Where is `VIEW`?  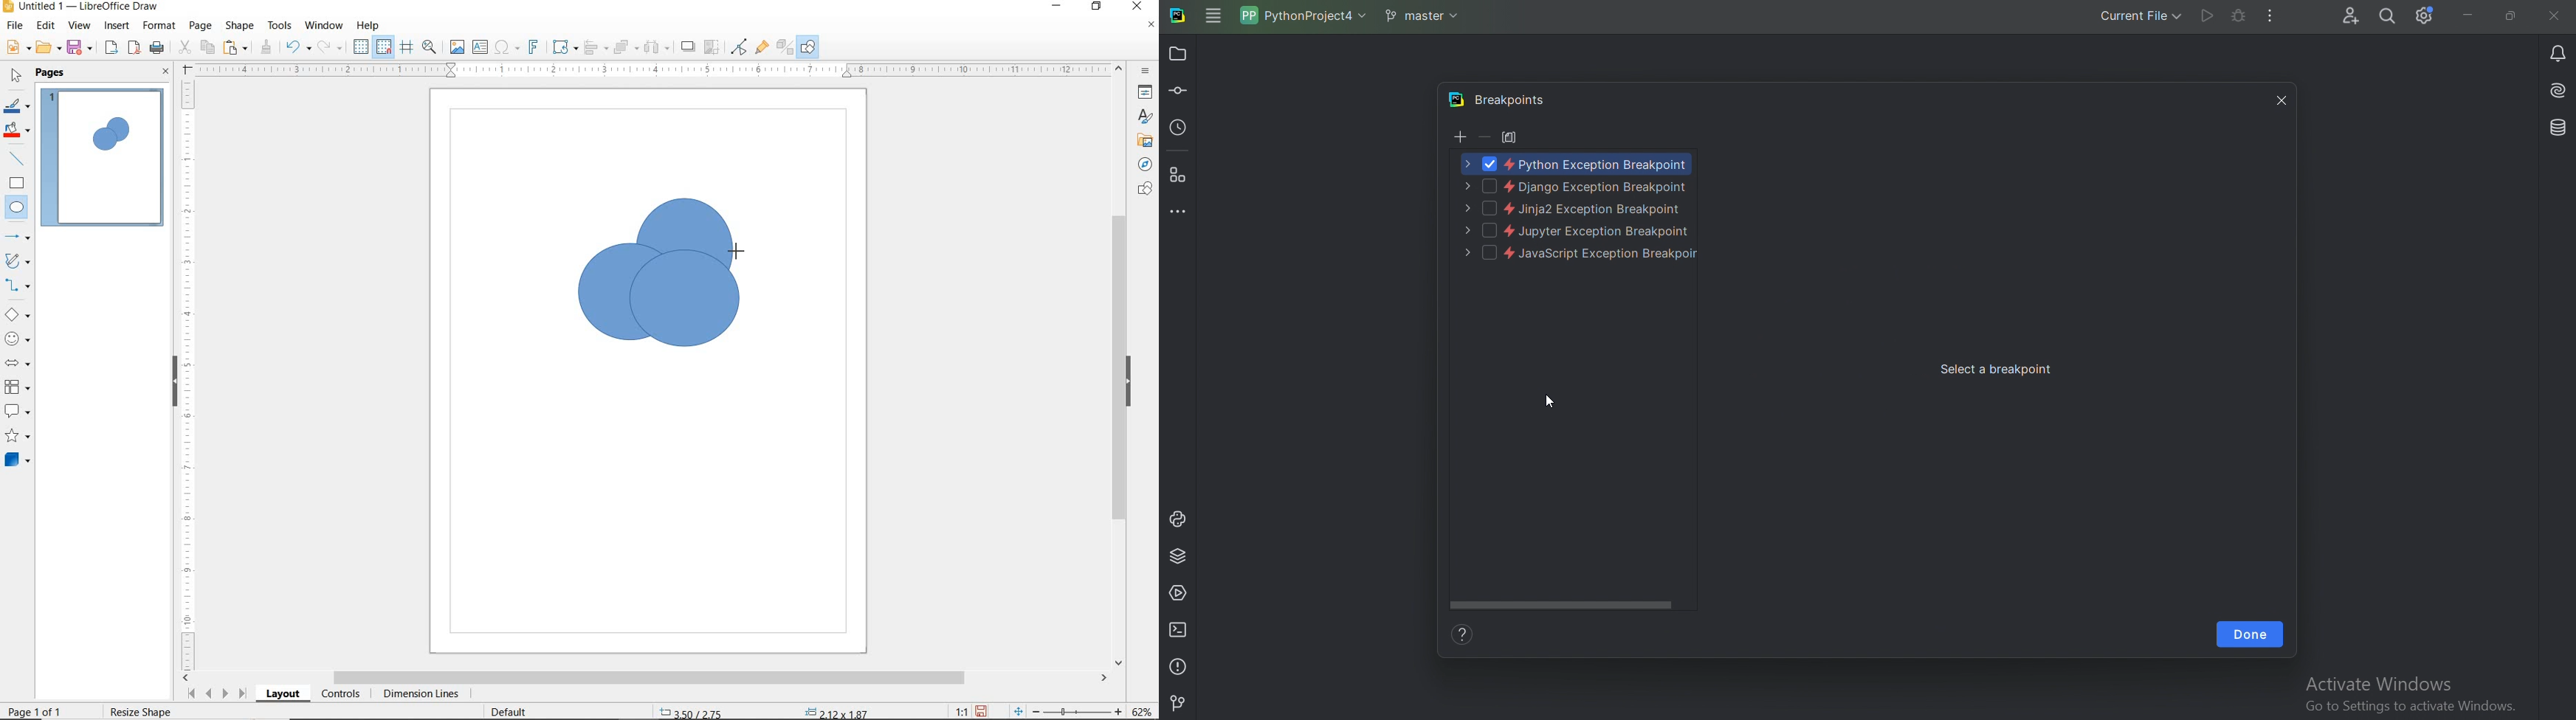 VIEW is located at coordinates (79, 26).